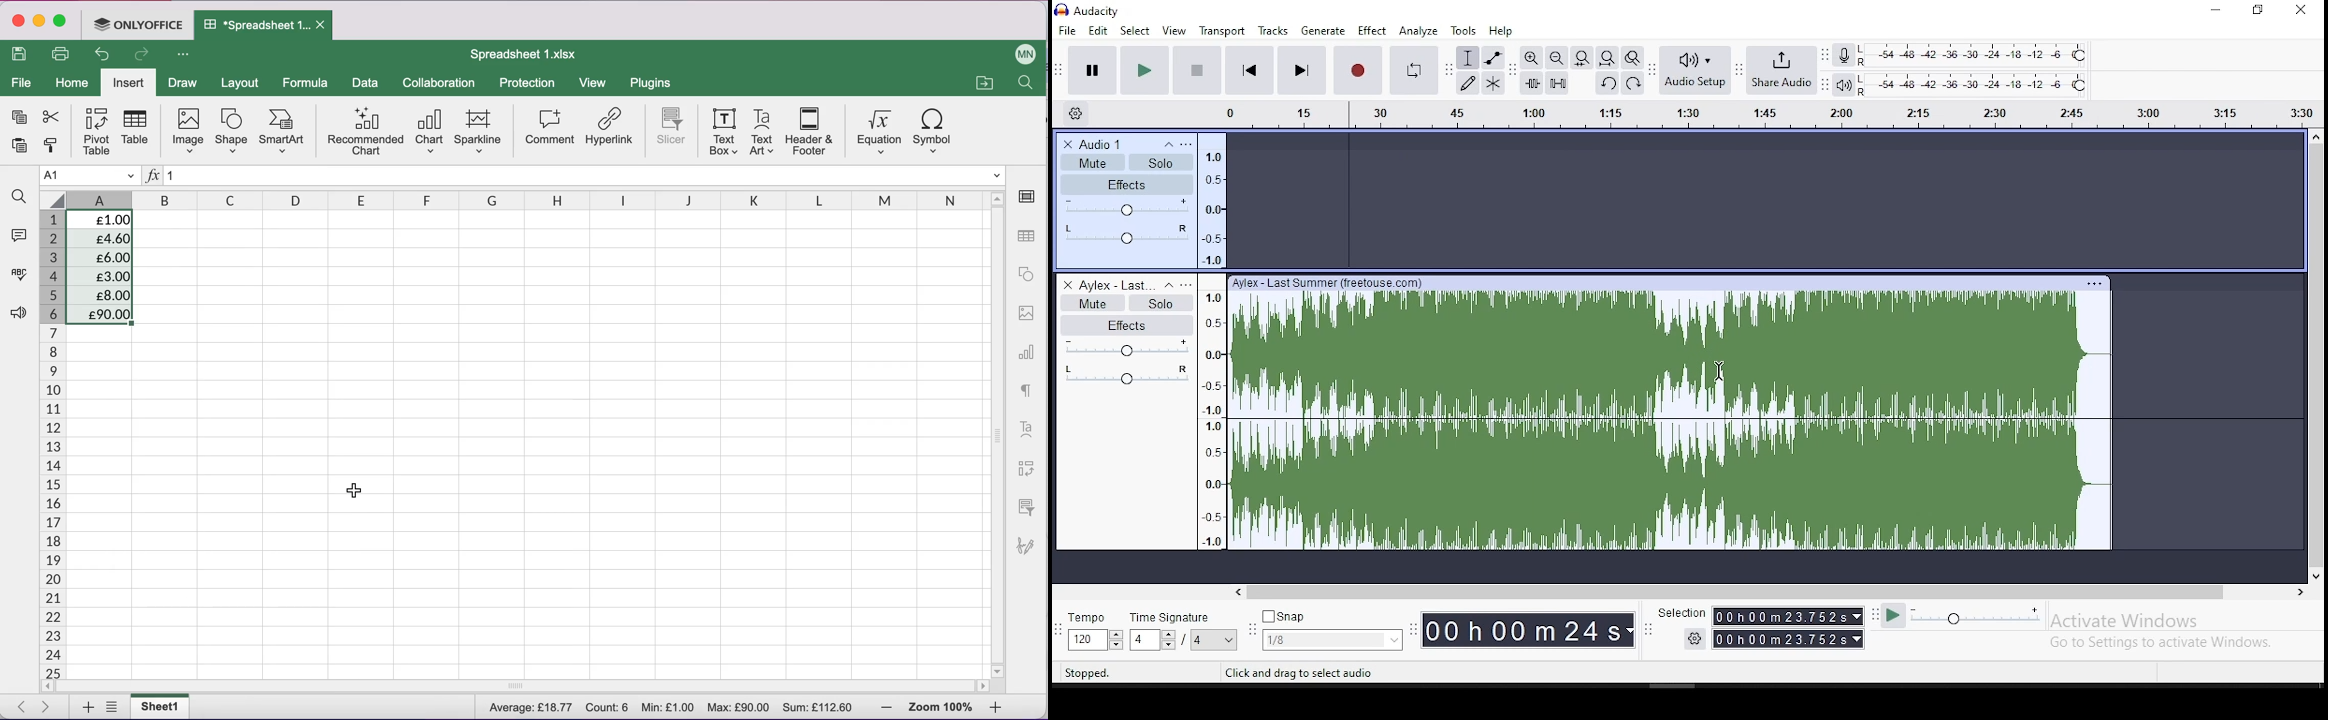  What do you see at coordinates (429, 133) in the screenshot?
I see `chart` at bounding box center [429, 133].